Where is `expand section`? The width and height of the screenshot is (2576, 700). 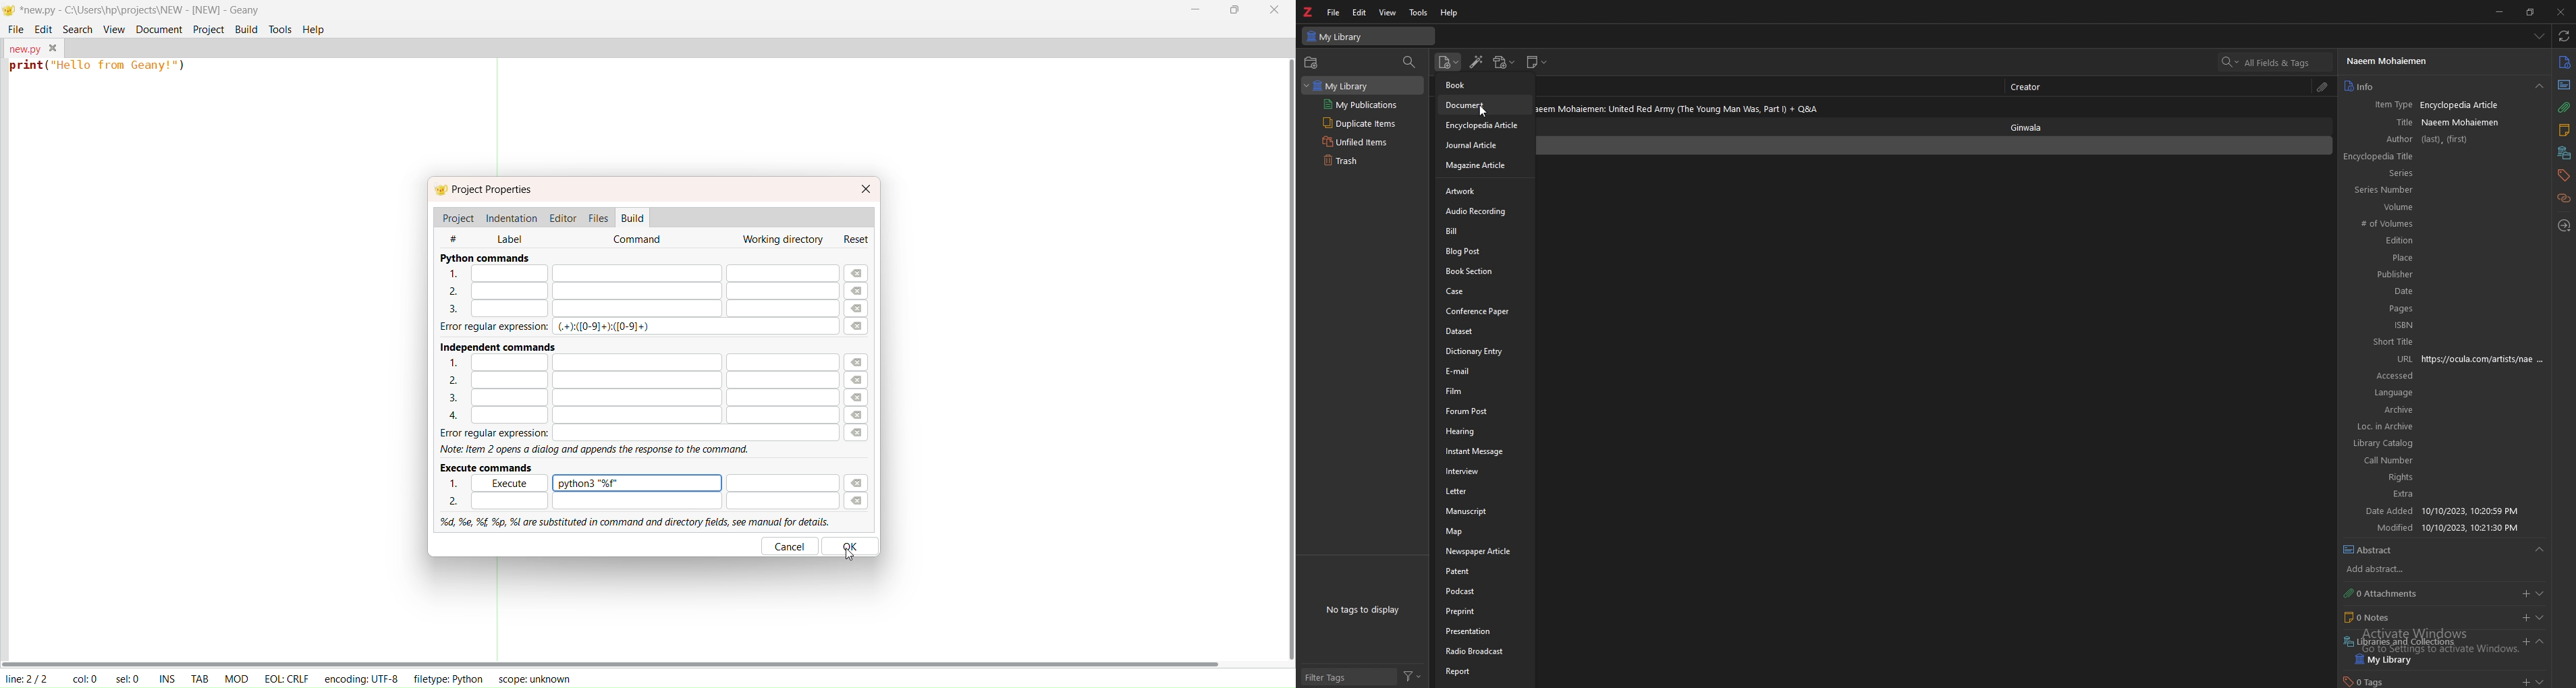 expand section is located at coordinates (2544, 593).